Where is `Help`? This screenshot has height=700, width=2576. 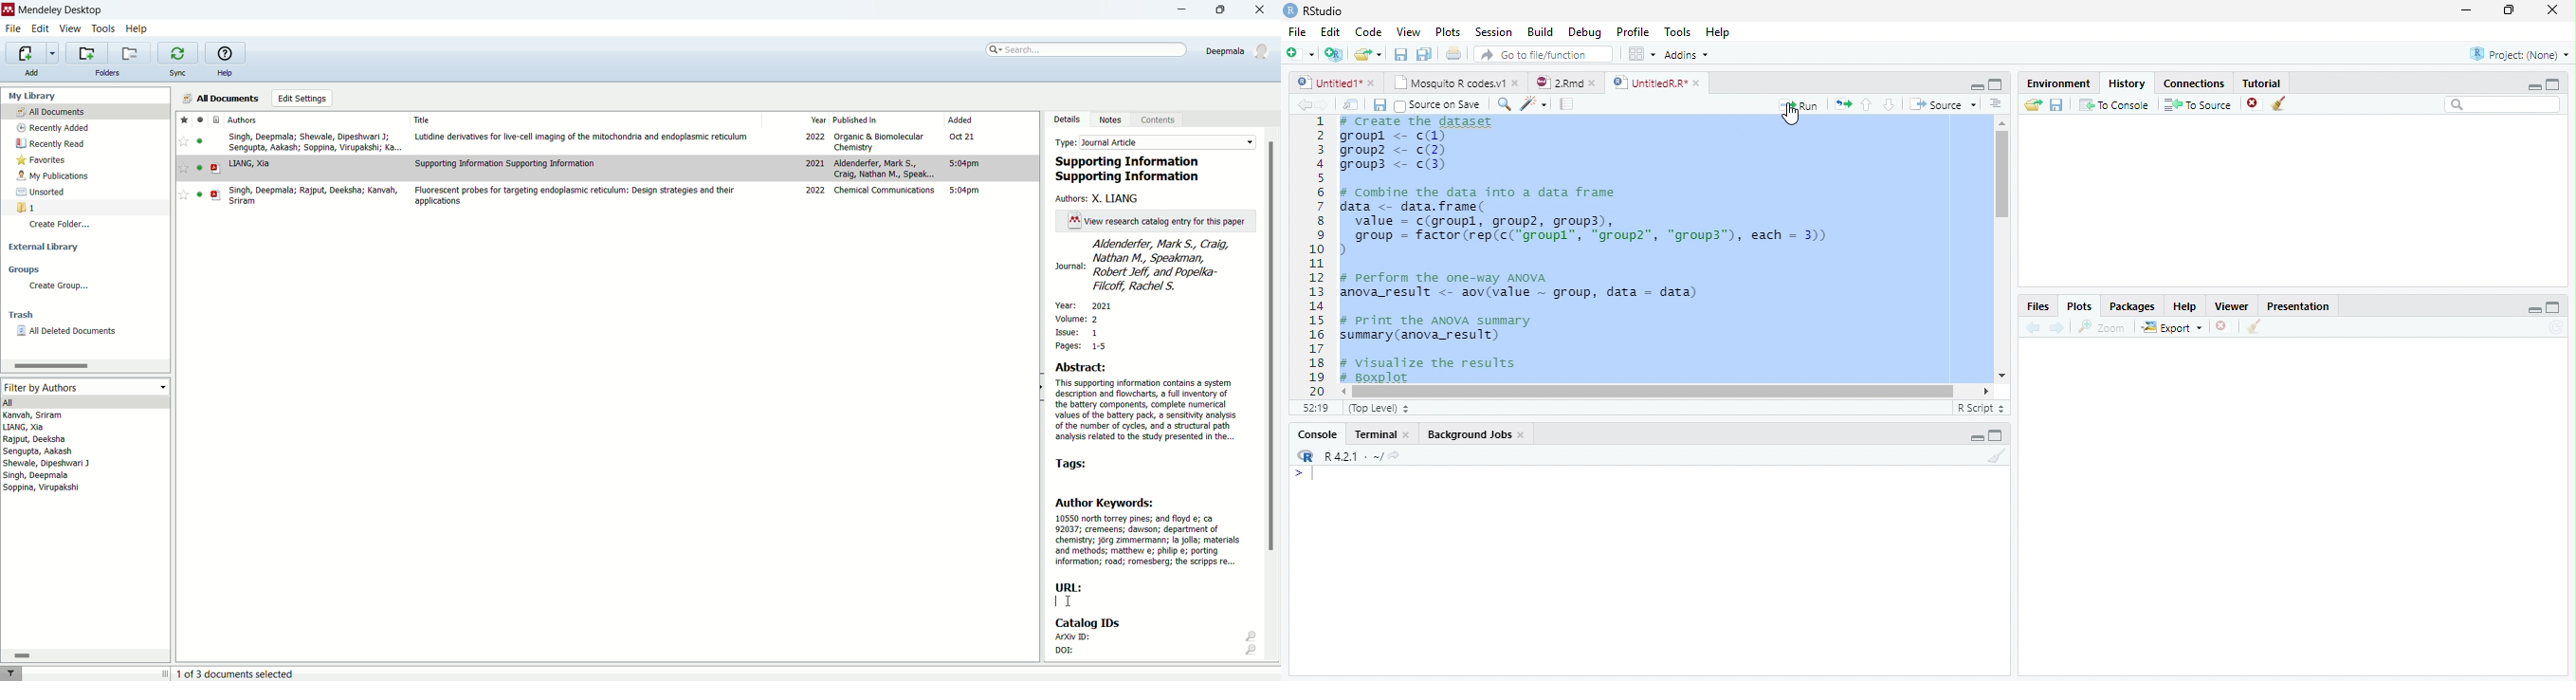 Help is located at coordinates (1717, 34).